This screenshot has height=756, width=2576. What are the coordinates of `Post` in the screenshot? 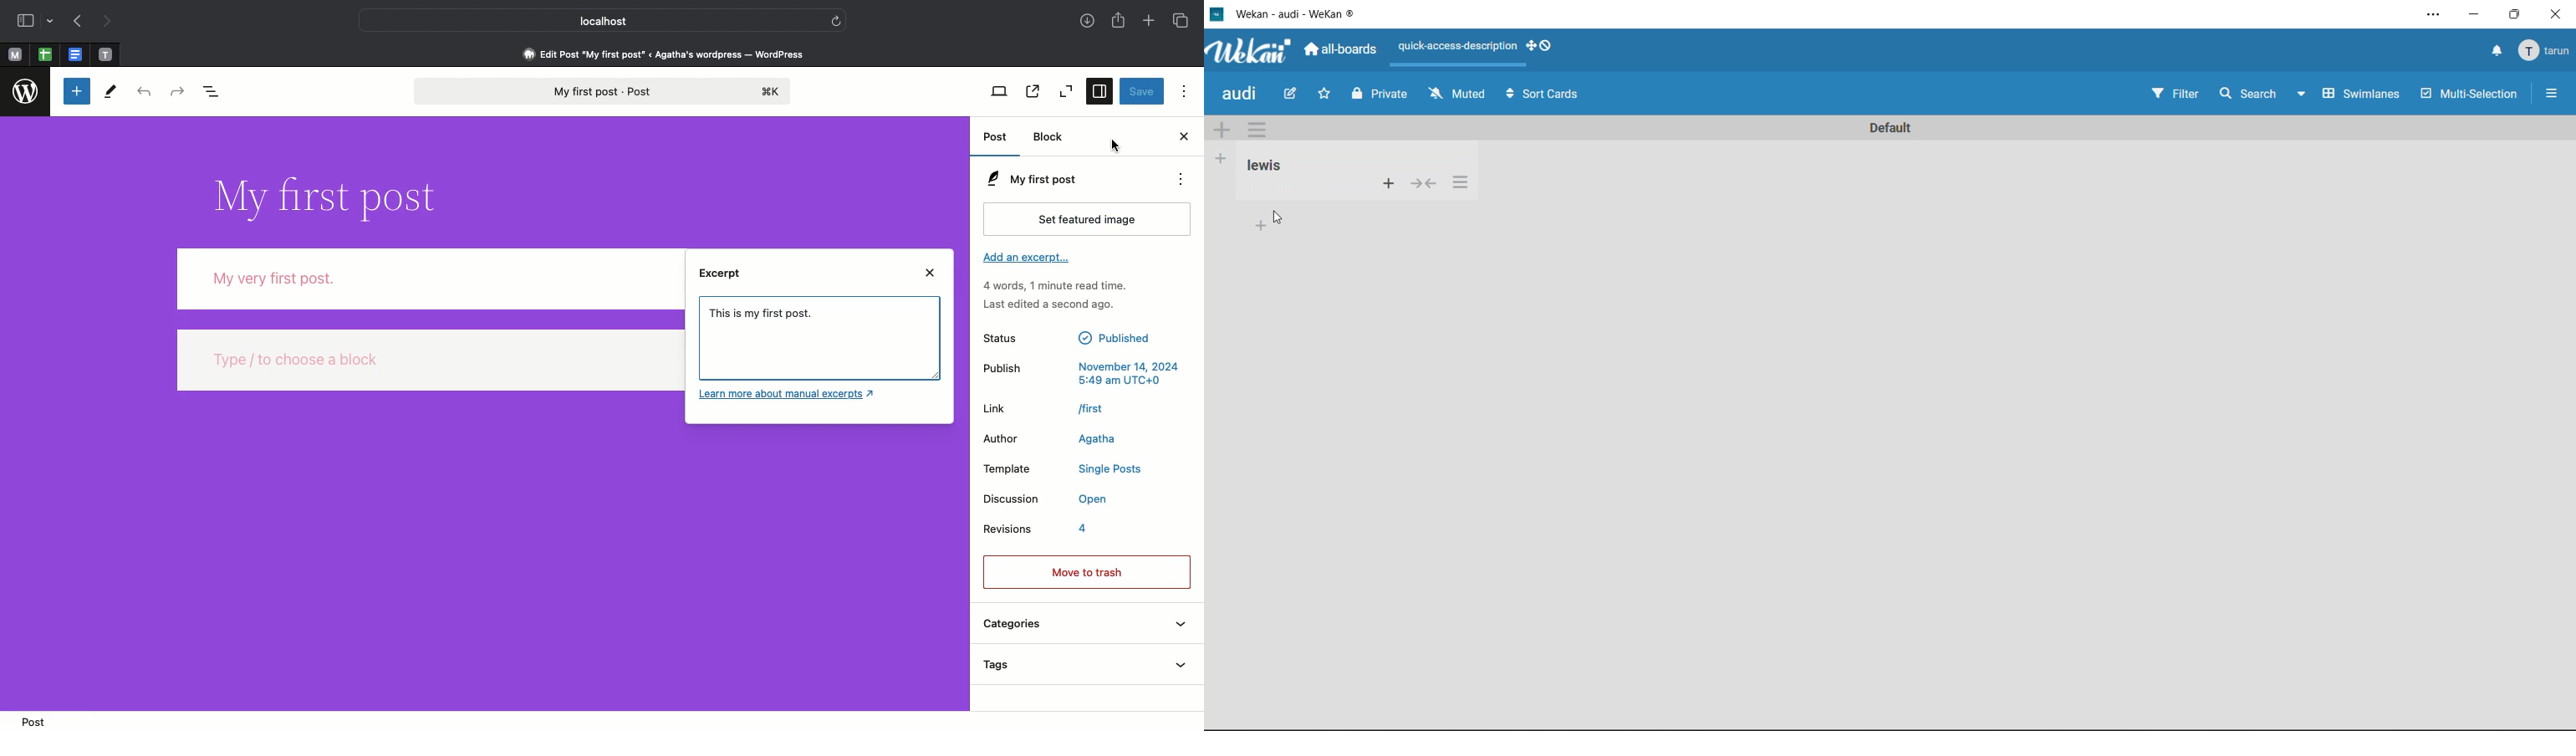 It's located at (997, 140).